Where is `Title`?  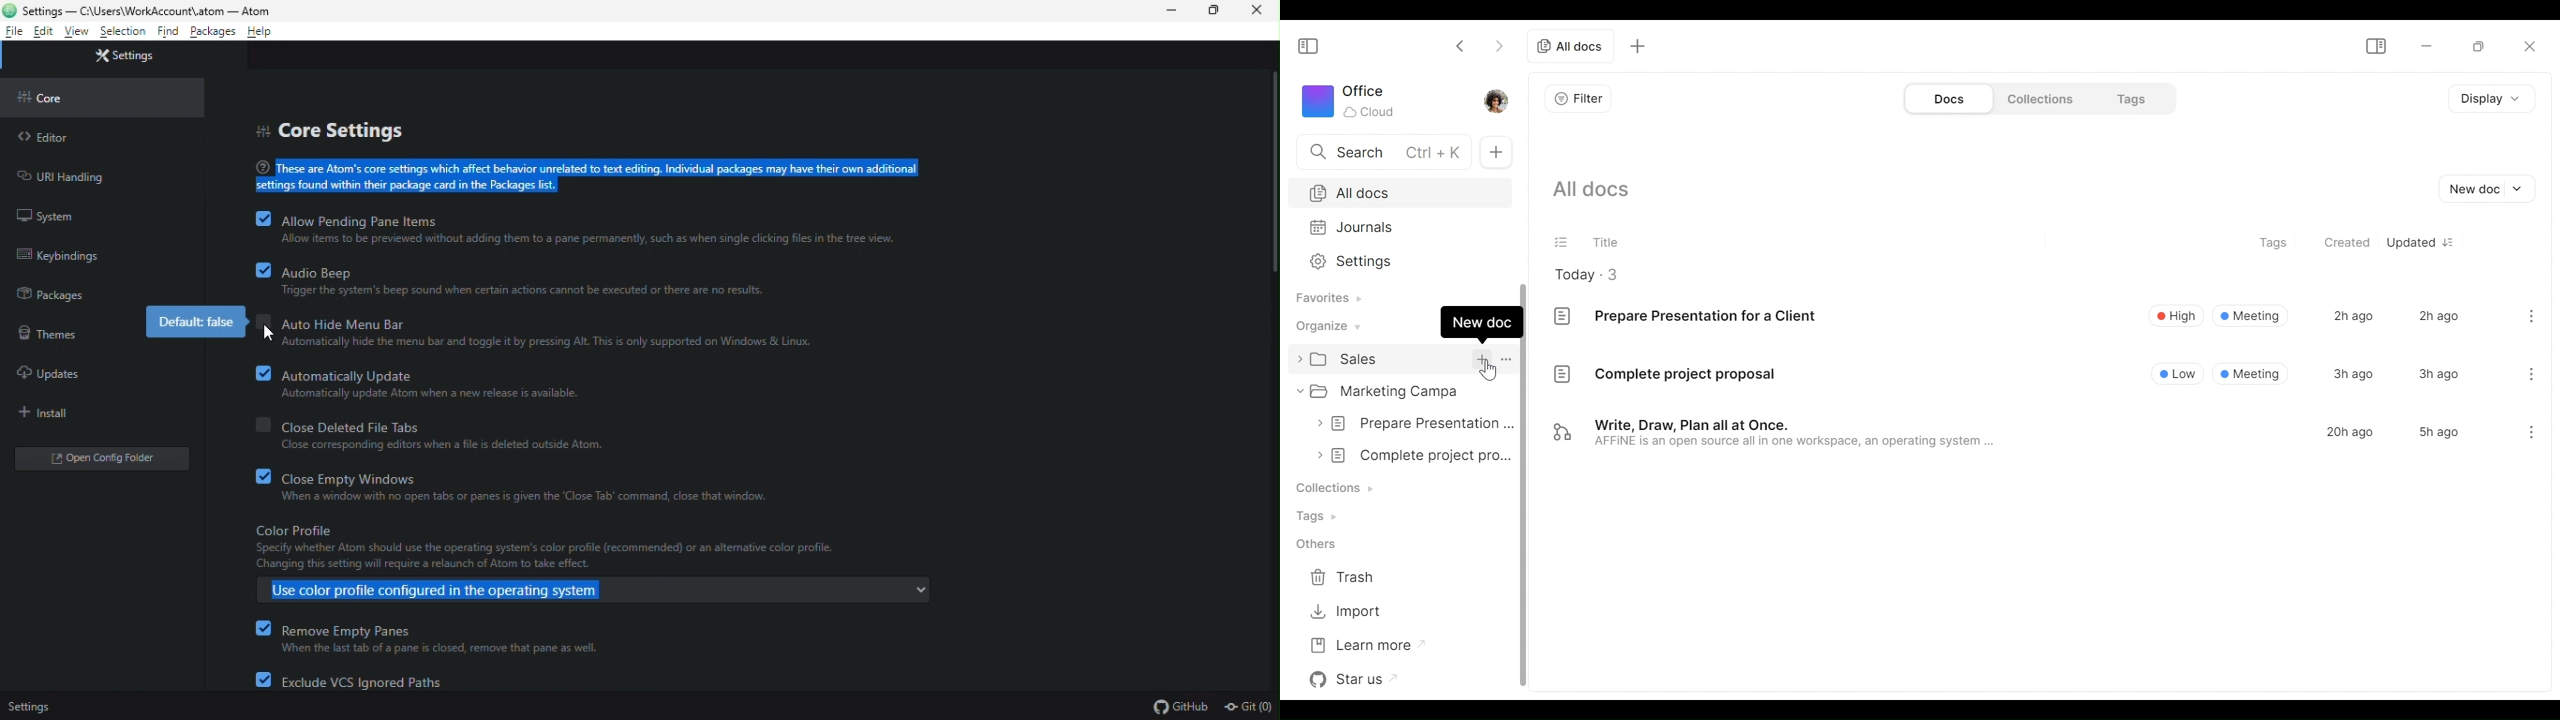
Title is located at coordinates (1606, 239).